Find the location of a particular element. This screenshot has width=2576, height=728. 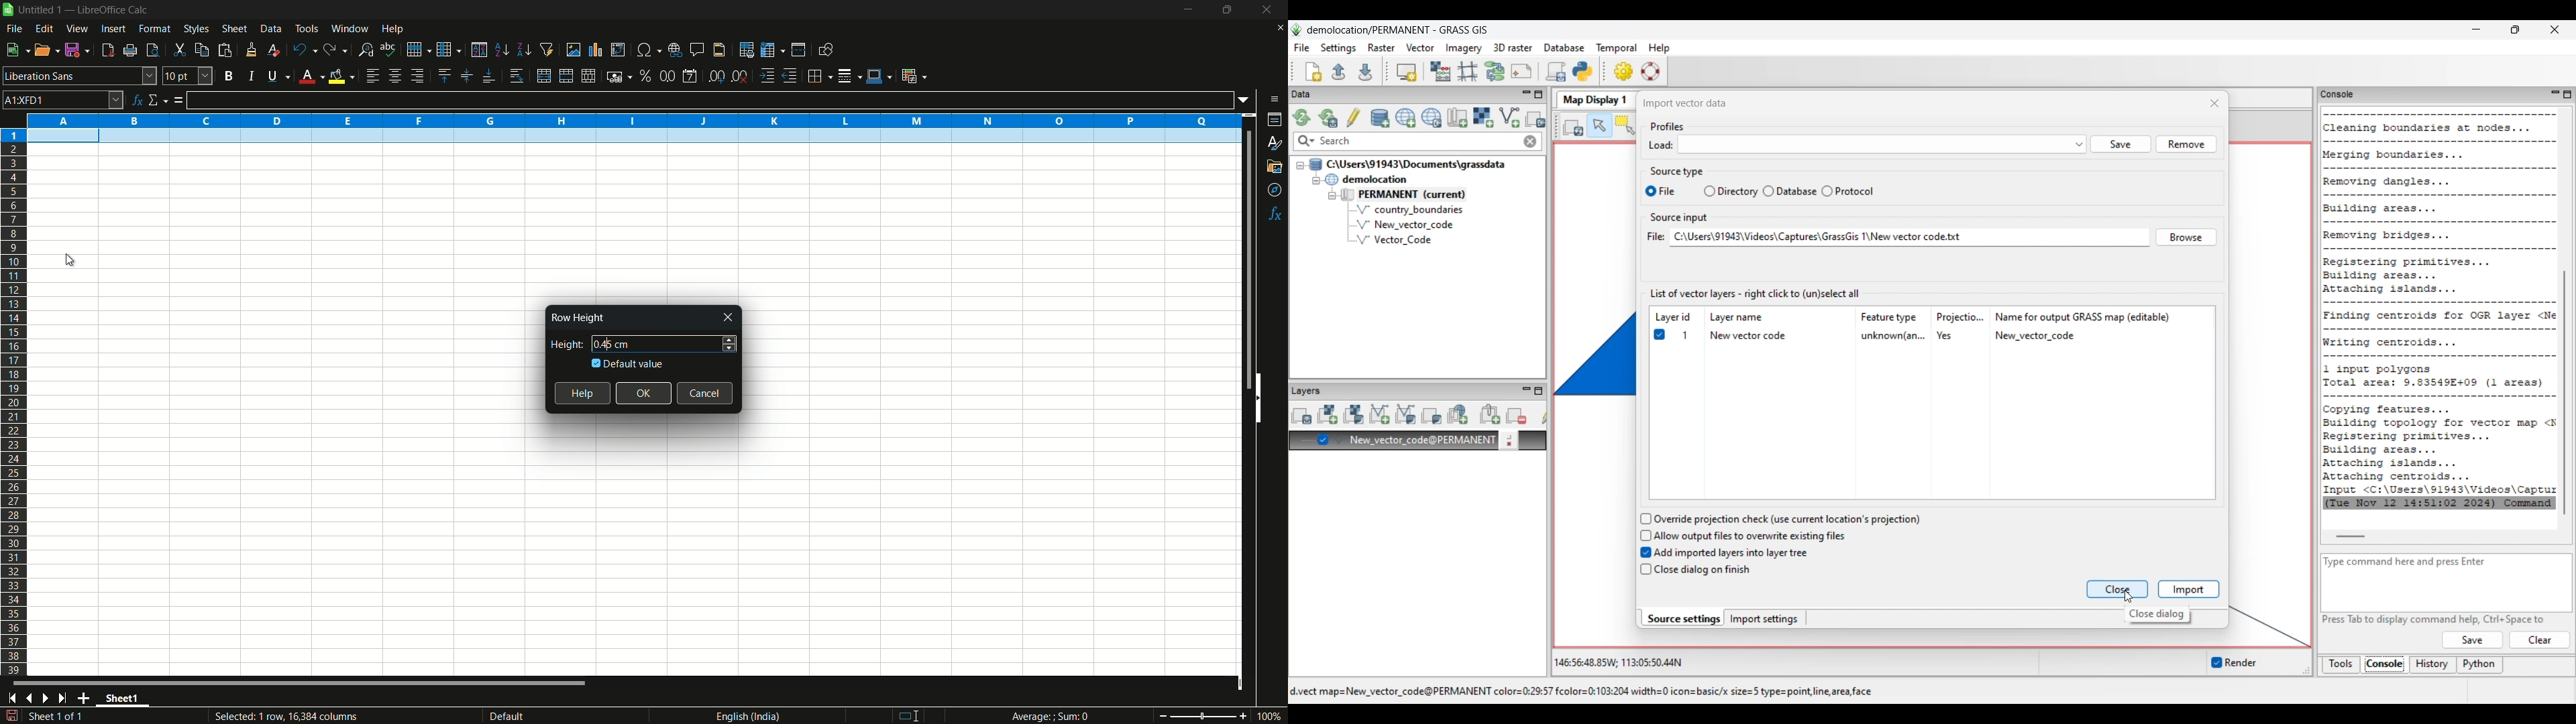

align right is located at coordinates (416, 76).